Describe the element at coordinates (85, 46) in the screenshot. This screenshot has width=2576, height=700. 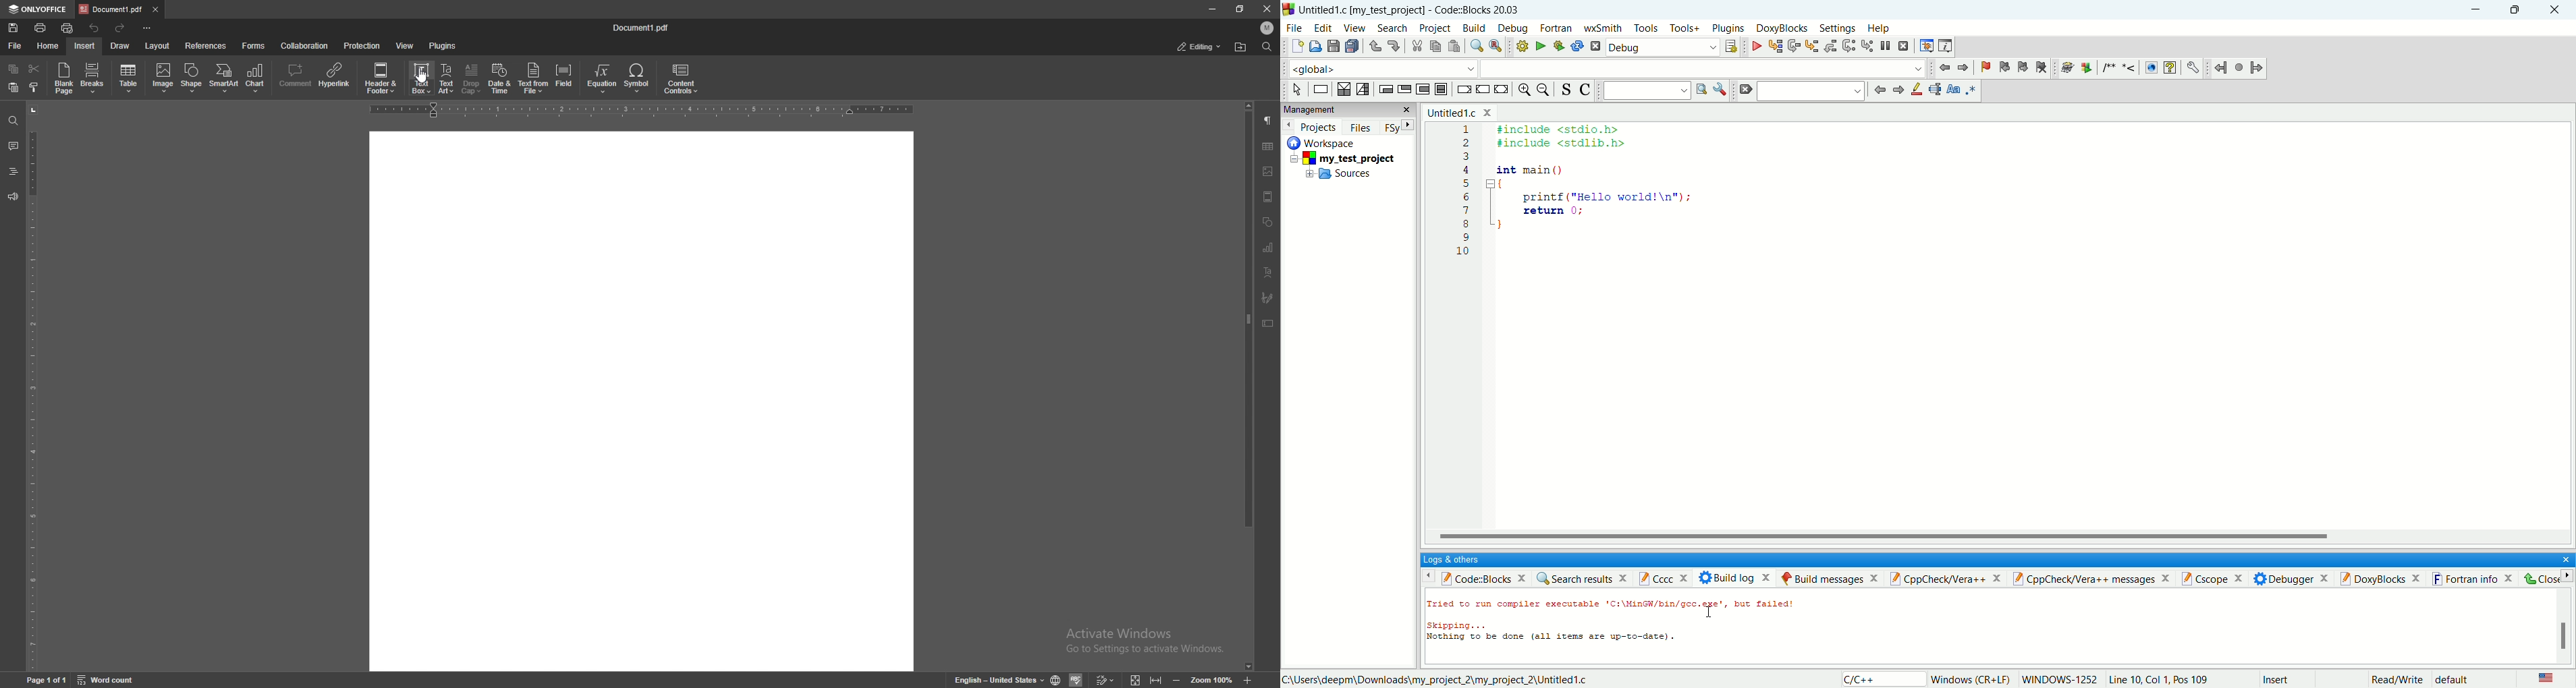
I see `insert` at that location.